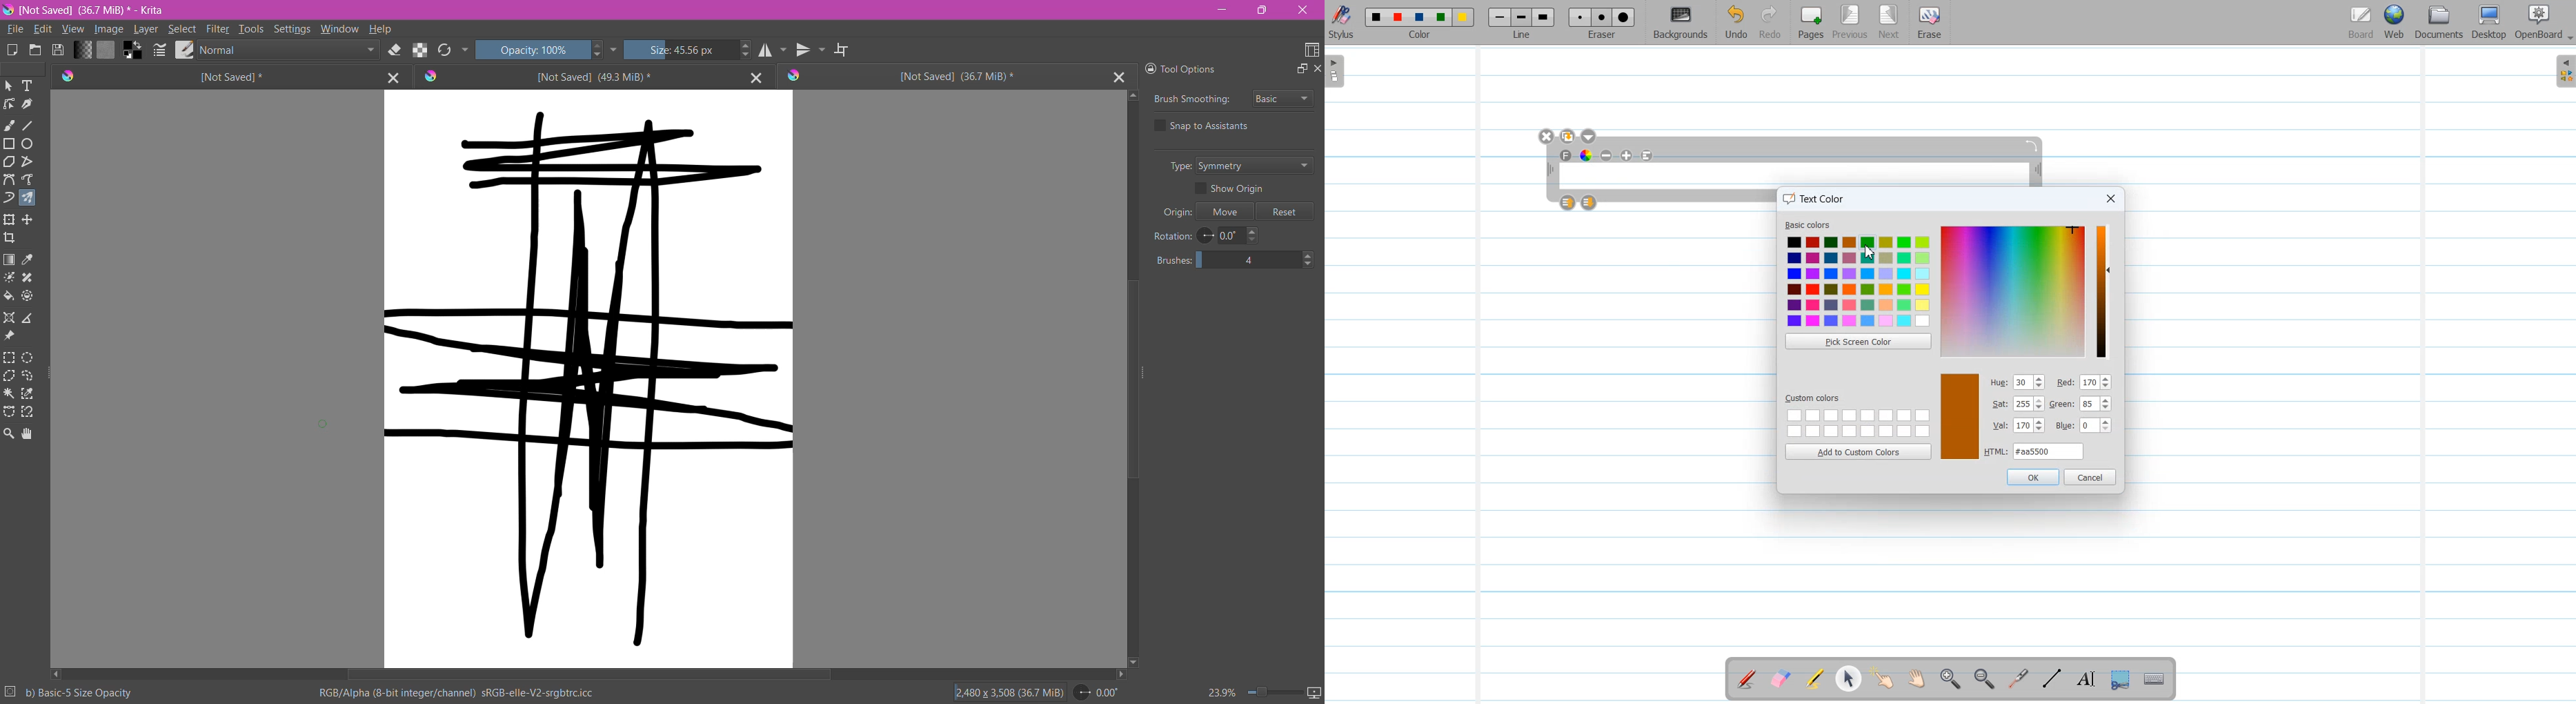 This screenshot has width=2576, height=728. I want to click on Freehand Selection Tool, so click(28, 376).